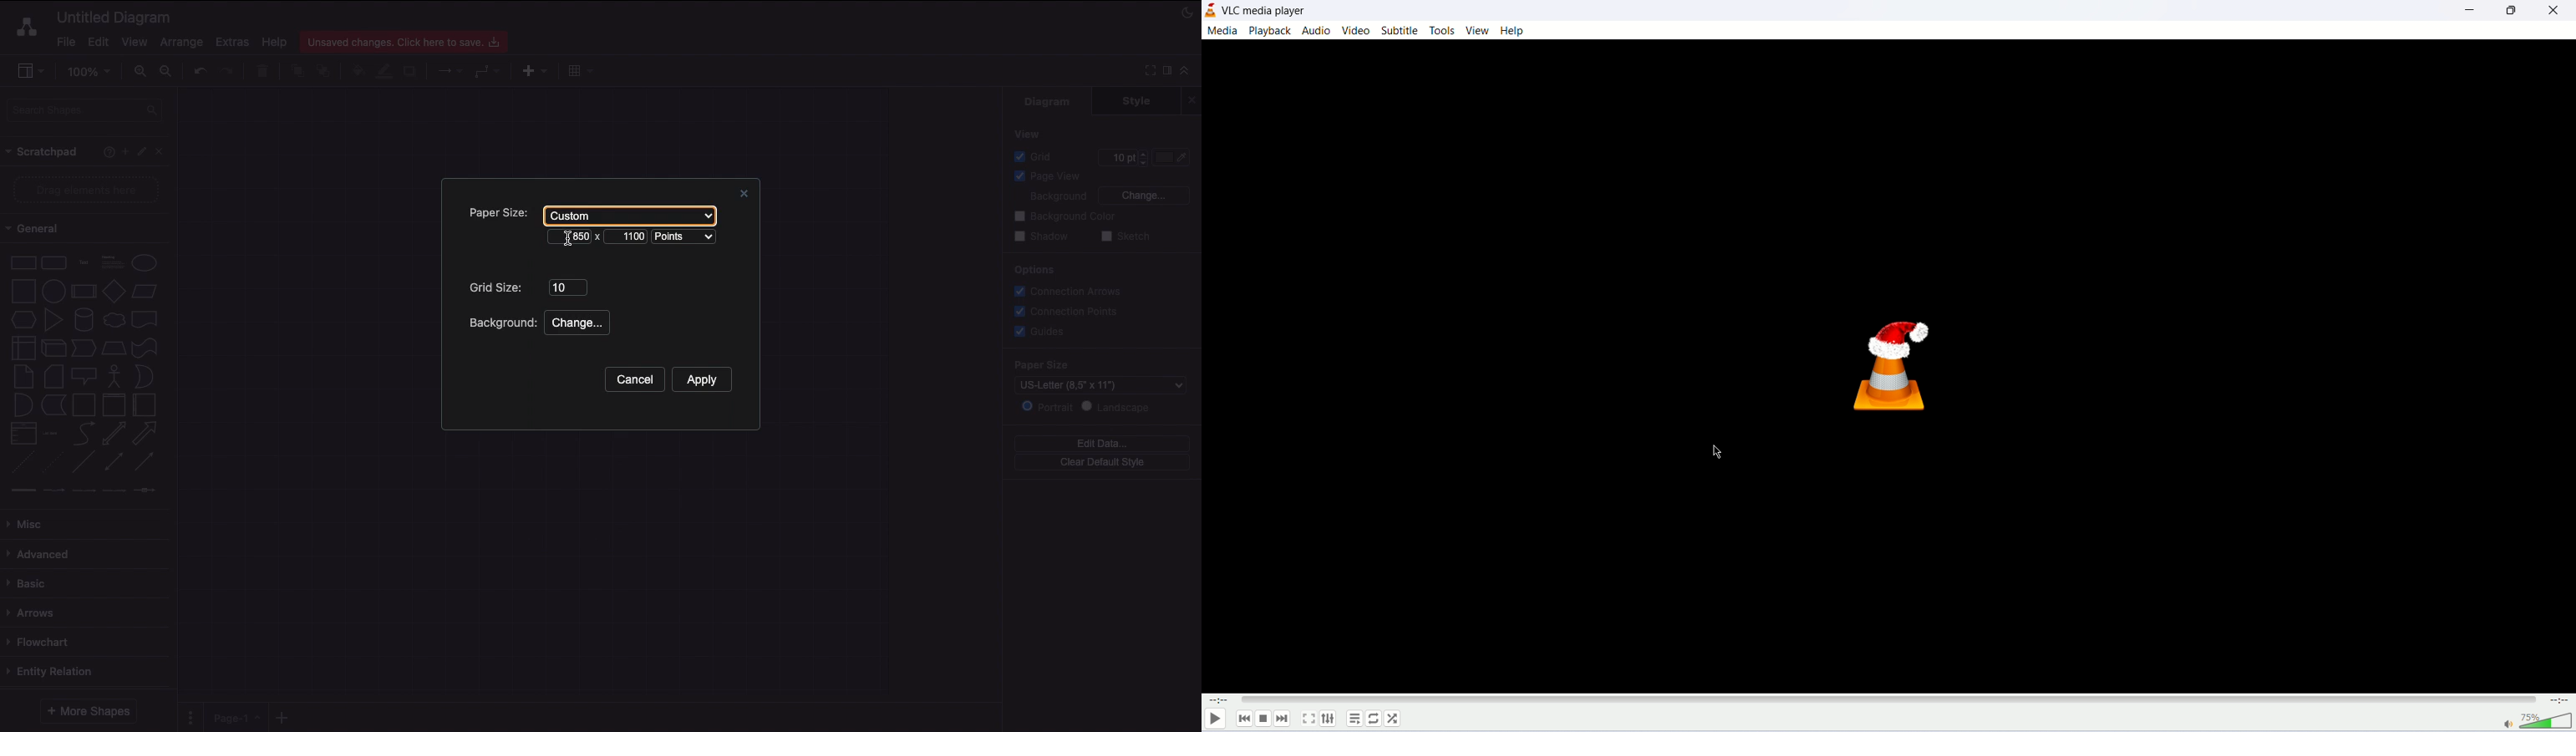 The height and width of the screenshot is (756, 2576). What do you see at coordinates (501, 324) in the screenshot?
I see `Background` at bounding box center [501, 324].